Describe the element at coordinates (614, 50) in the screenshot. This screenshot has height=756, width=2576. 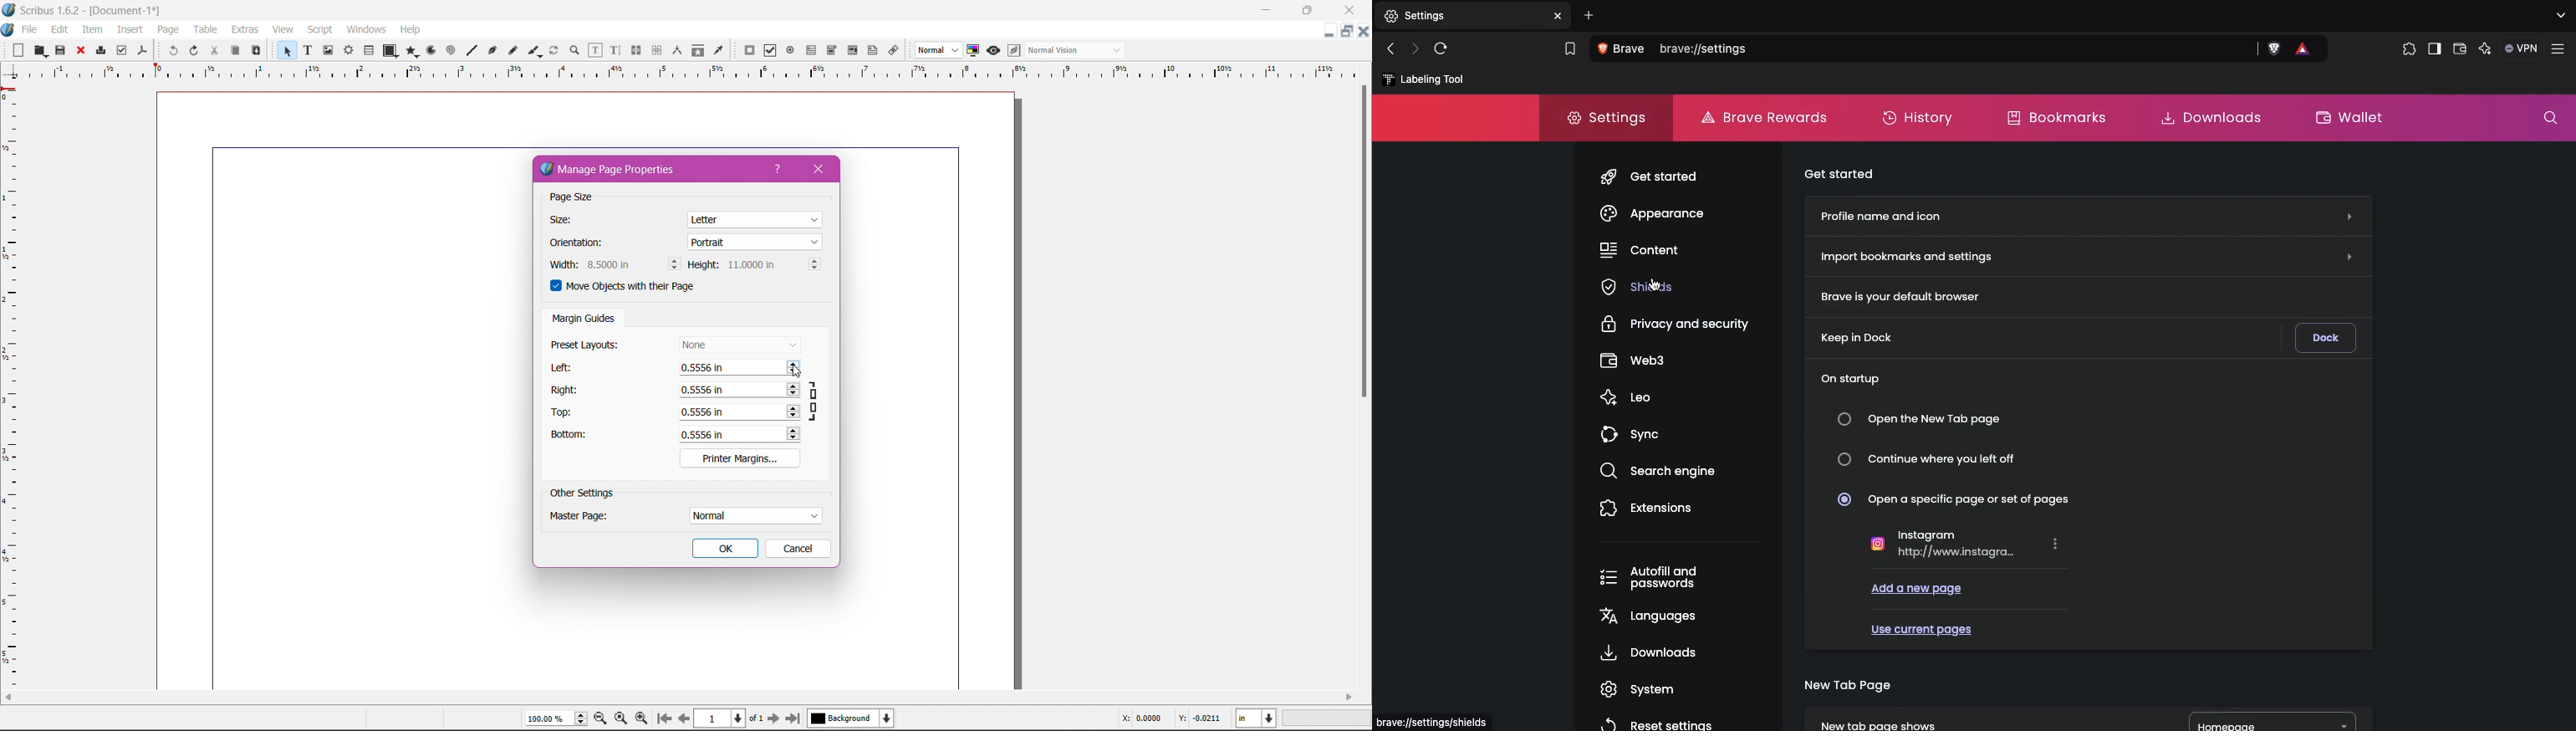
I see `Edit Text with Story Editor` at that location.